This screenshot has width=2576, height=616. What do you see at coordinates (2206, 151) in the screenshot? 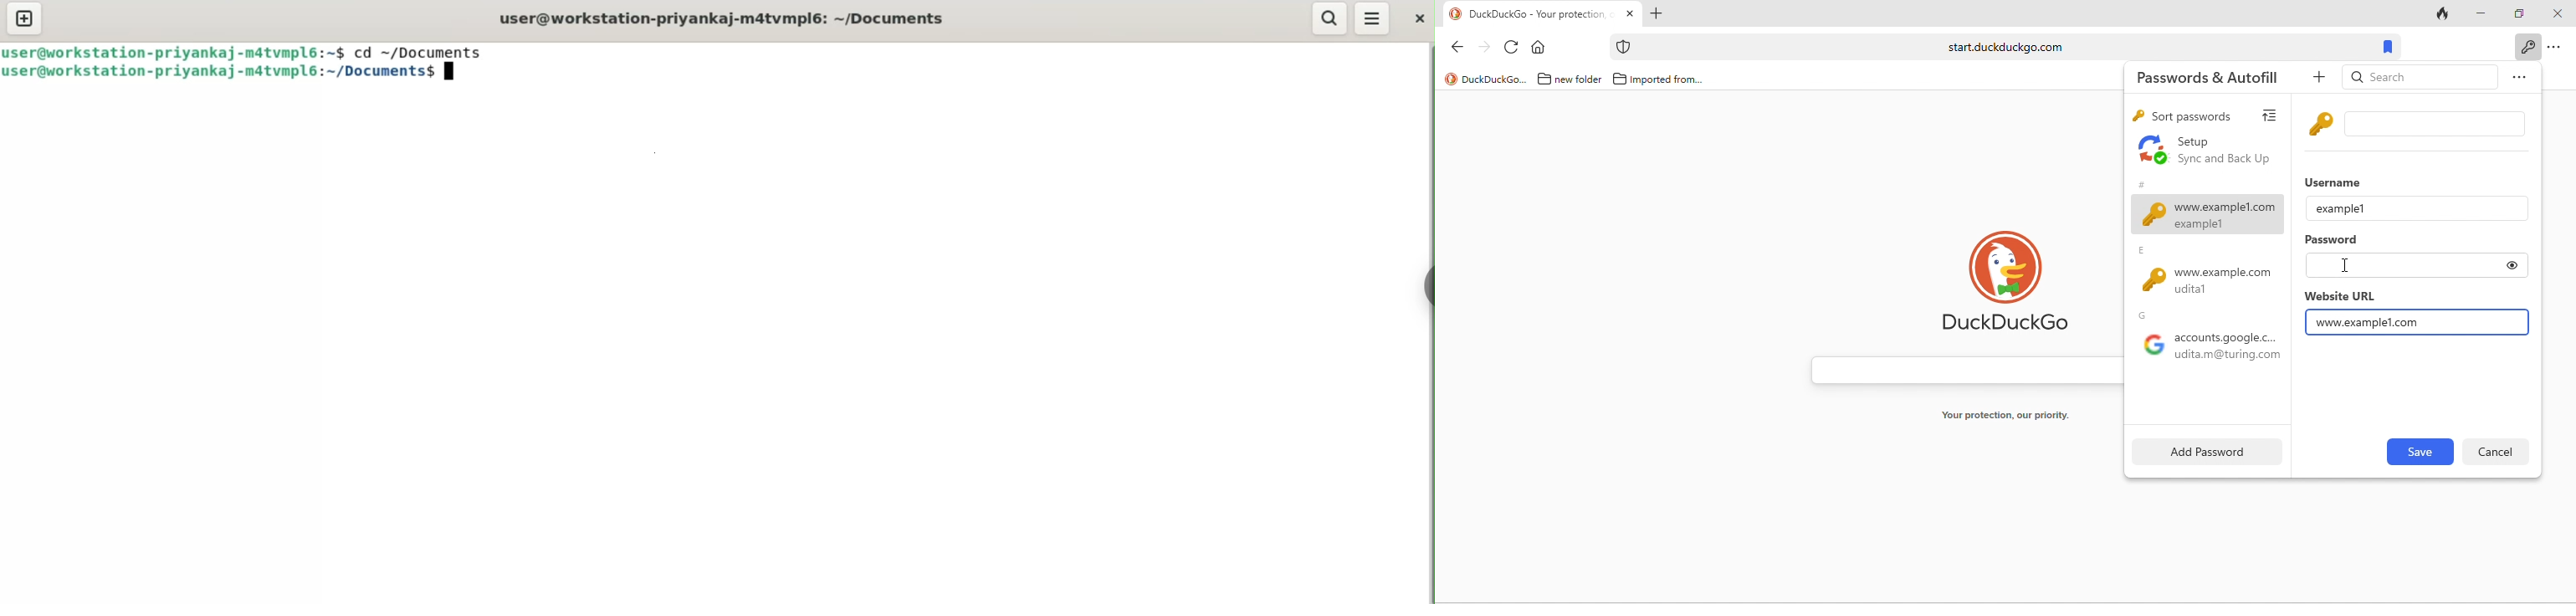
I see `set up` at bounding box center [2206, 151].